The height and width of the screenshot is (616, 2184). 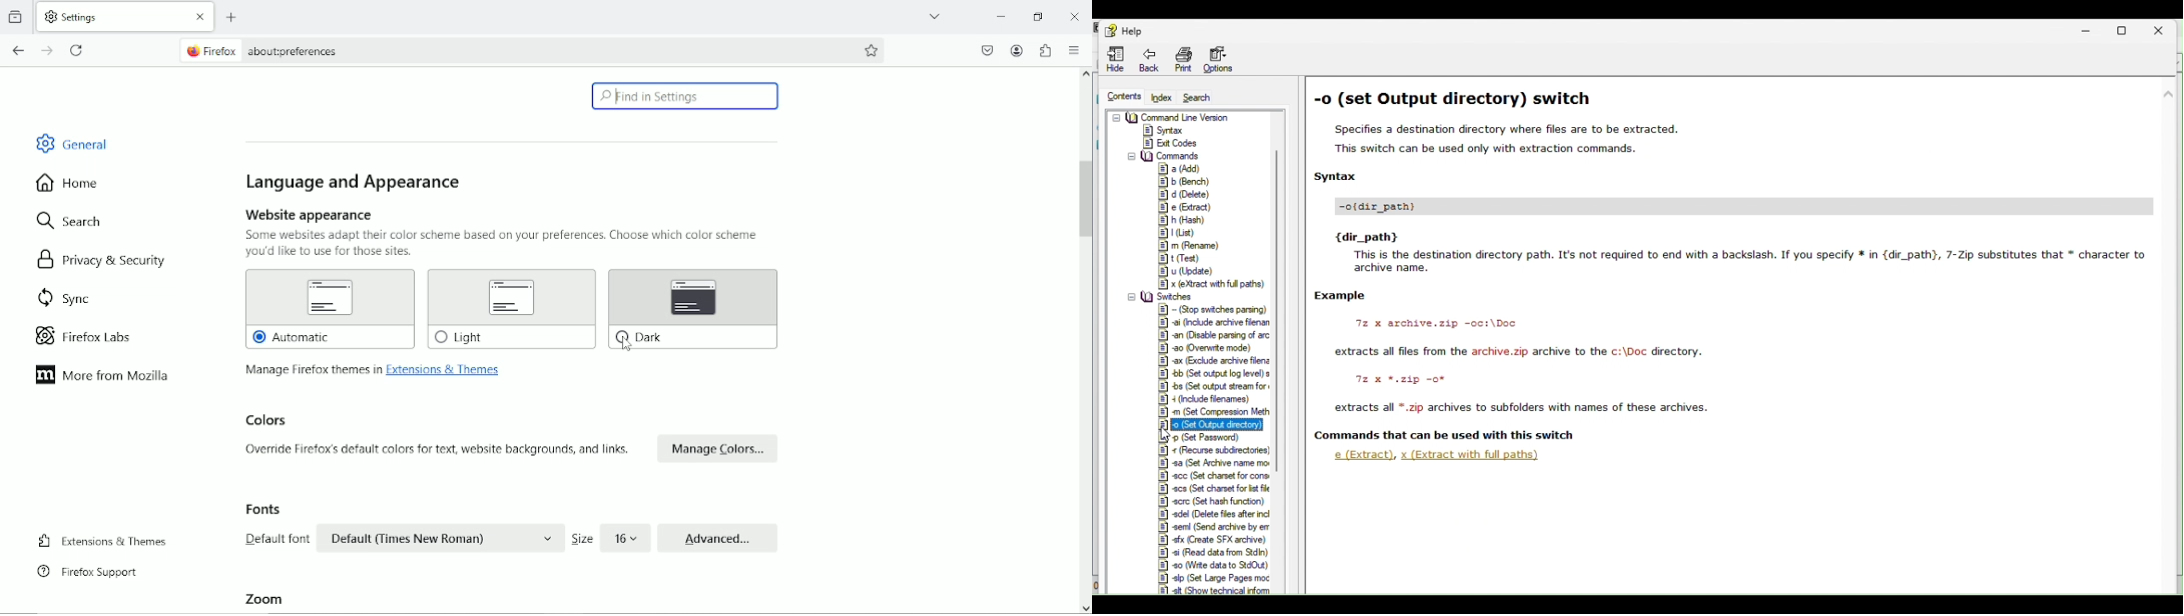 I want to click on Set output log, so click(x=1214, y=373).